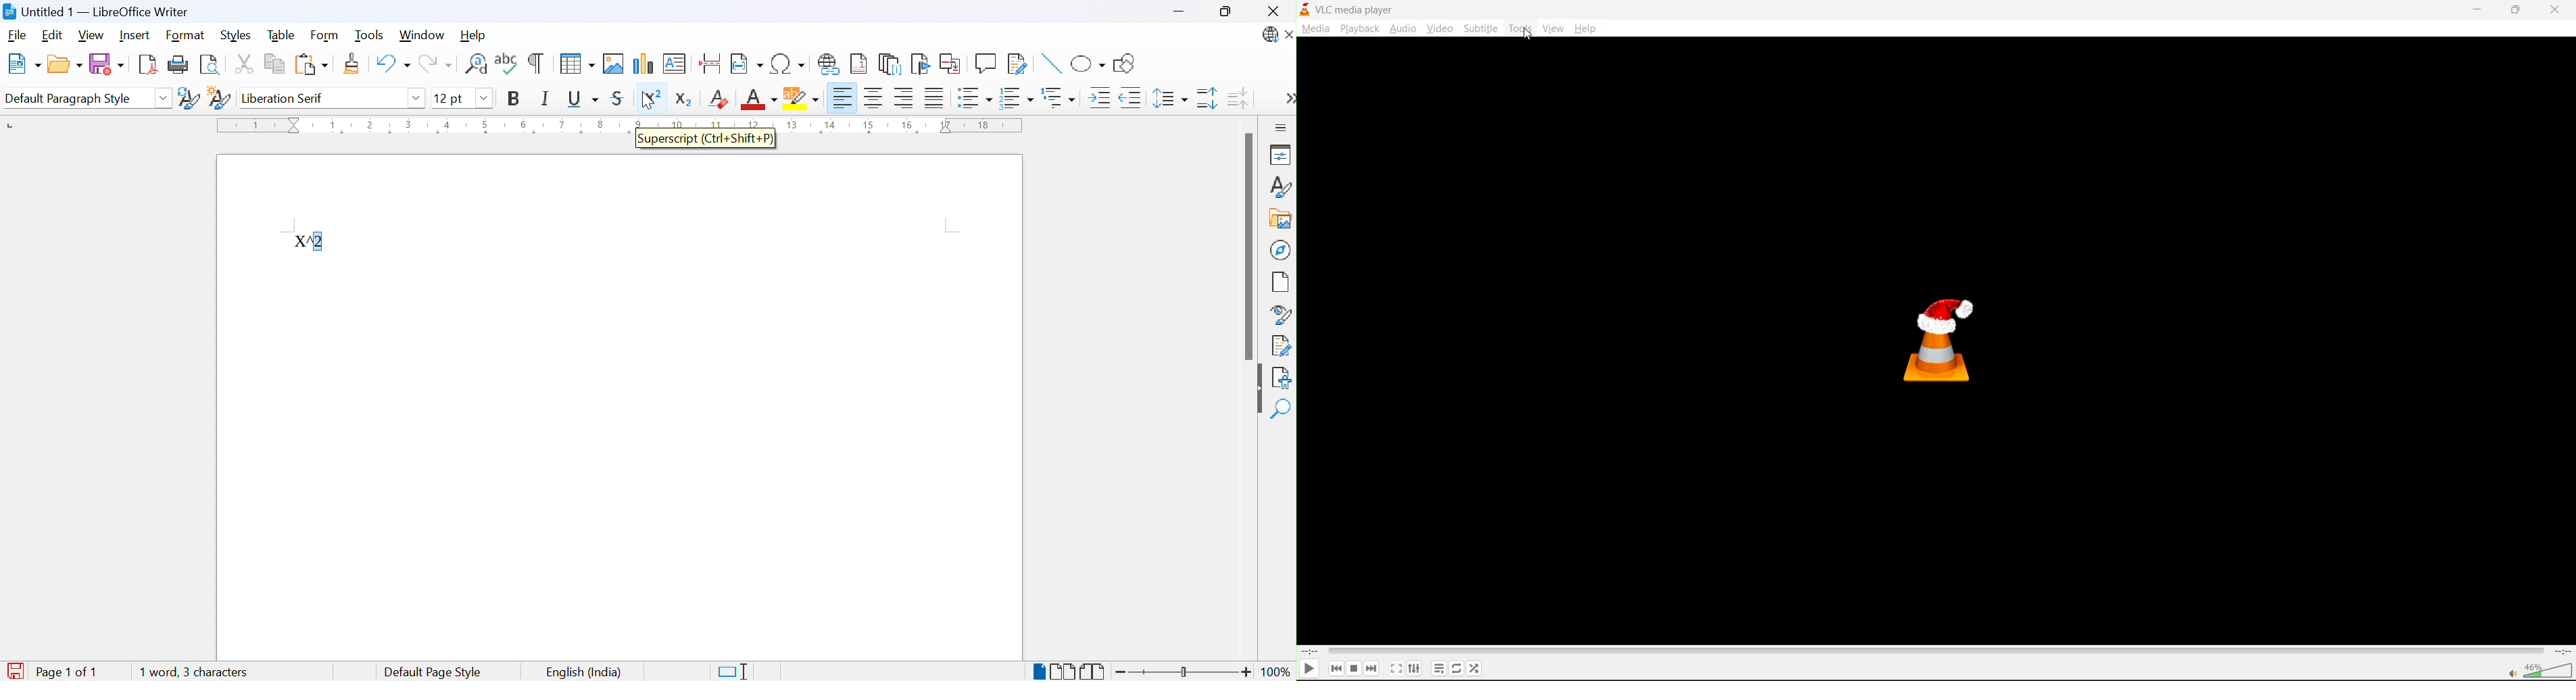 The height and width of the screenshot is (700, 2576). Describe the element at coordinates (1096, 672) in the screenshot. I see `Book view` at that location.